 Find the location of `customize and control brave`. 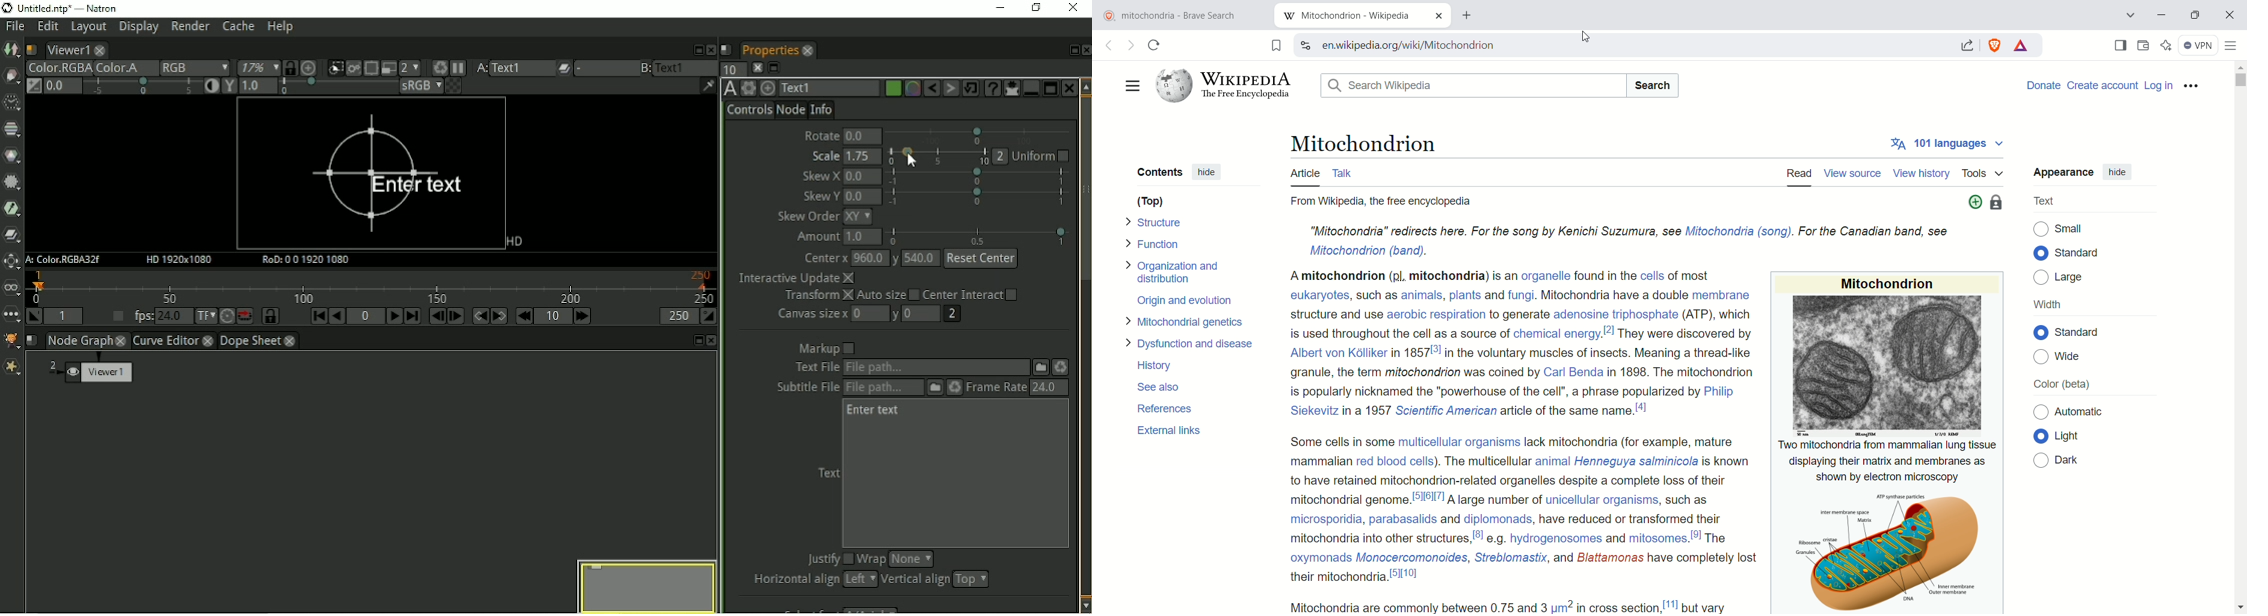

customize and control brave is located at coordinates (2234, 46).